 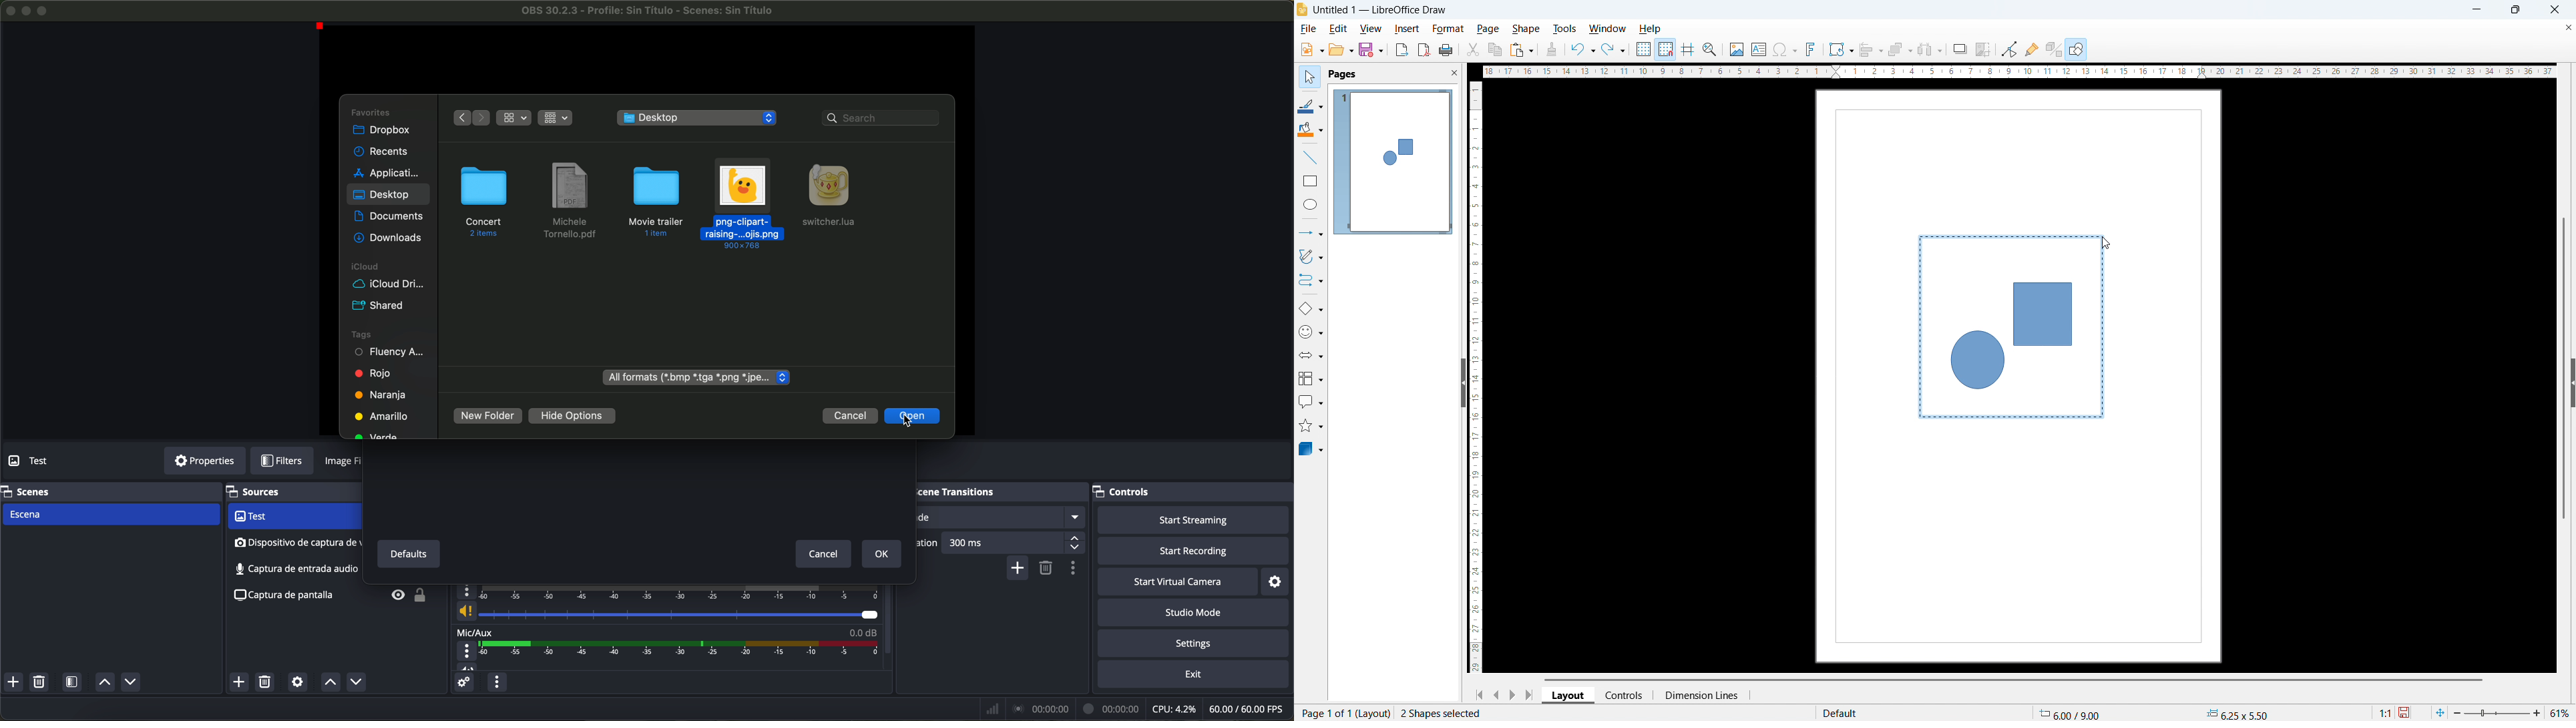 I want to click on settings, so click(x=1280, y=581).